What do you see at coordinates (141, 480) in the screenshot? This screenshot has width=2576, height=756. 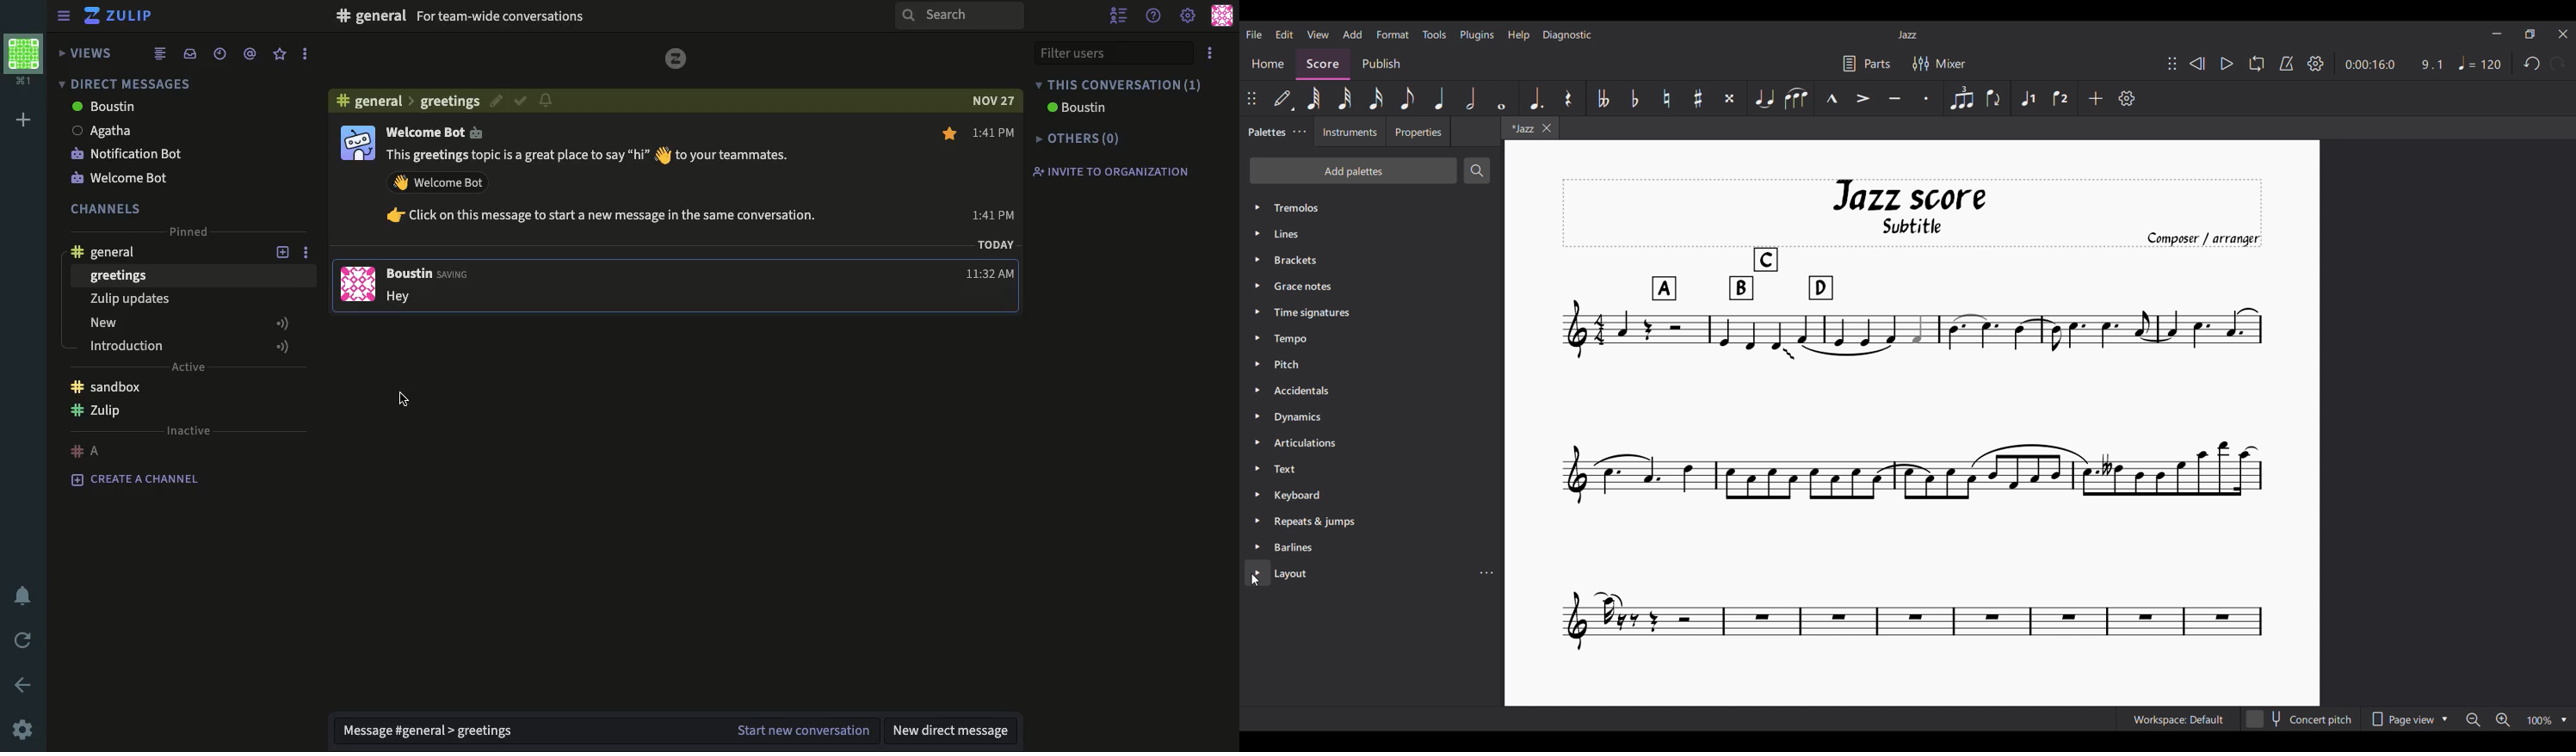 I see `create a channel` at bounding box center [141, 480].